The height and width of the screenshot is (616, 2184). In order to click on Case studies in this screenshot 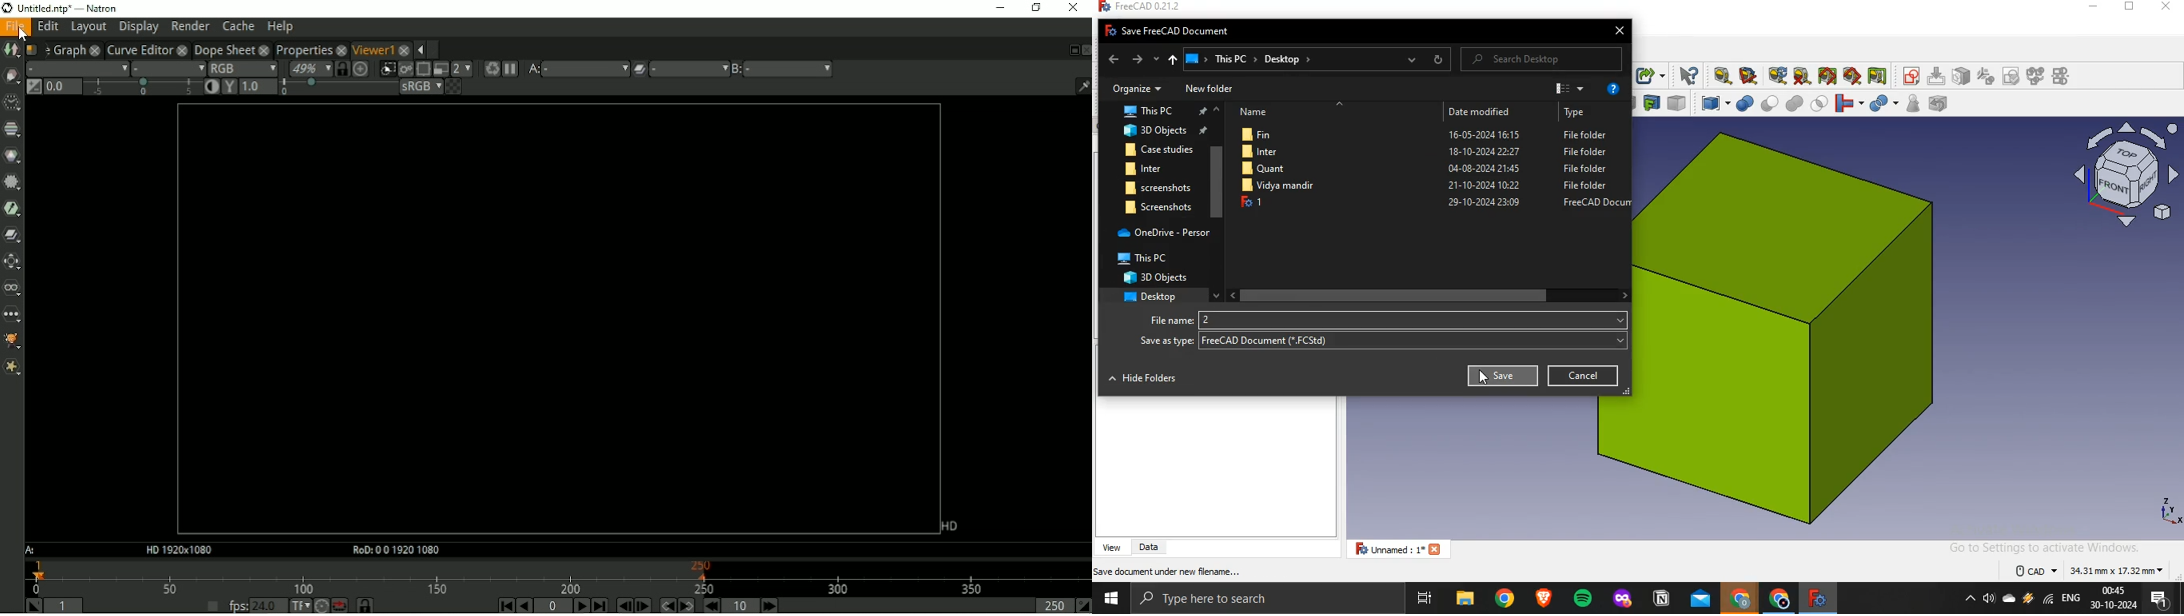, I will do `click(1150, 150)`.